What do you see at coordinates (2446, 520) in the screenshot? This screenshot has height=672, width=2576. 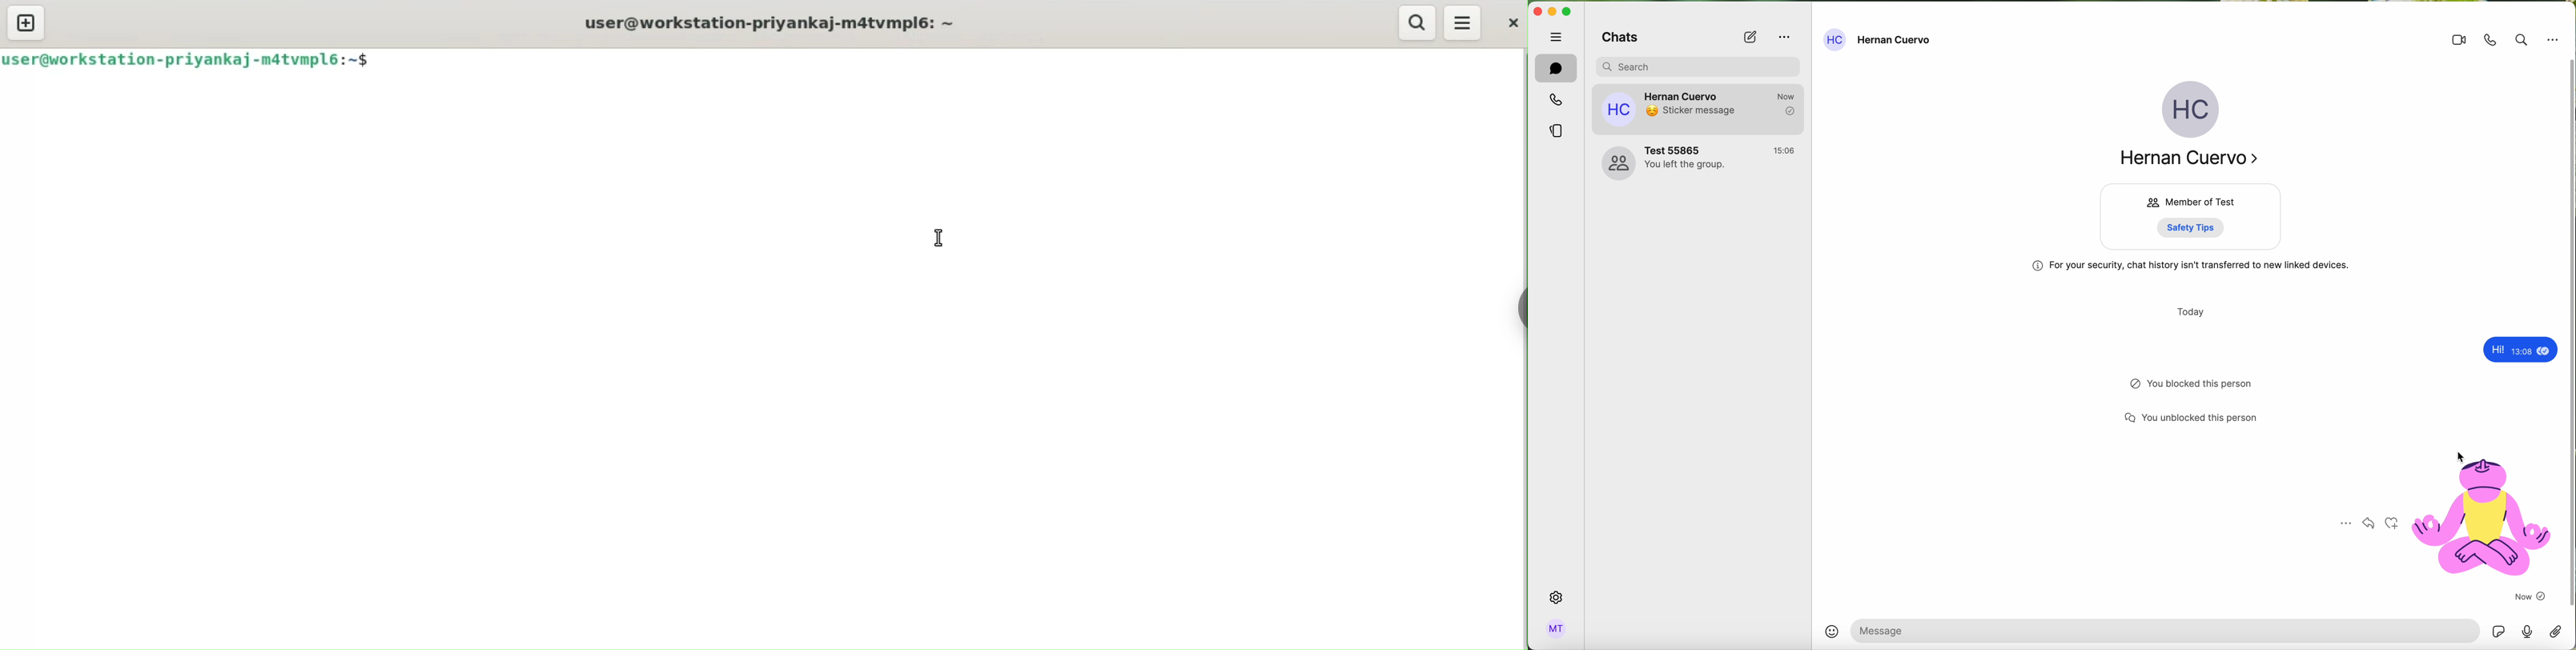 I see `sticker message` at bounding box center [2446, 520].